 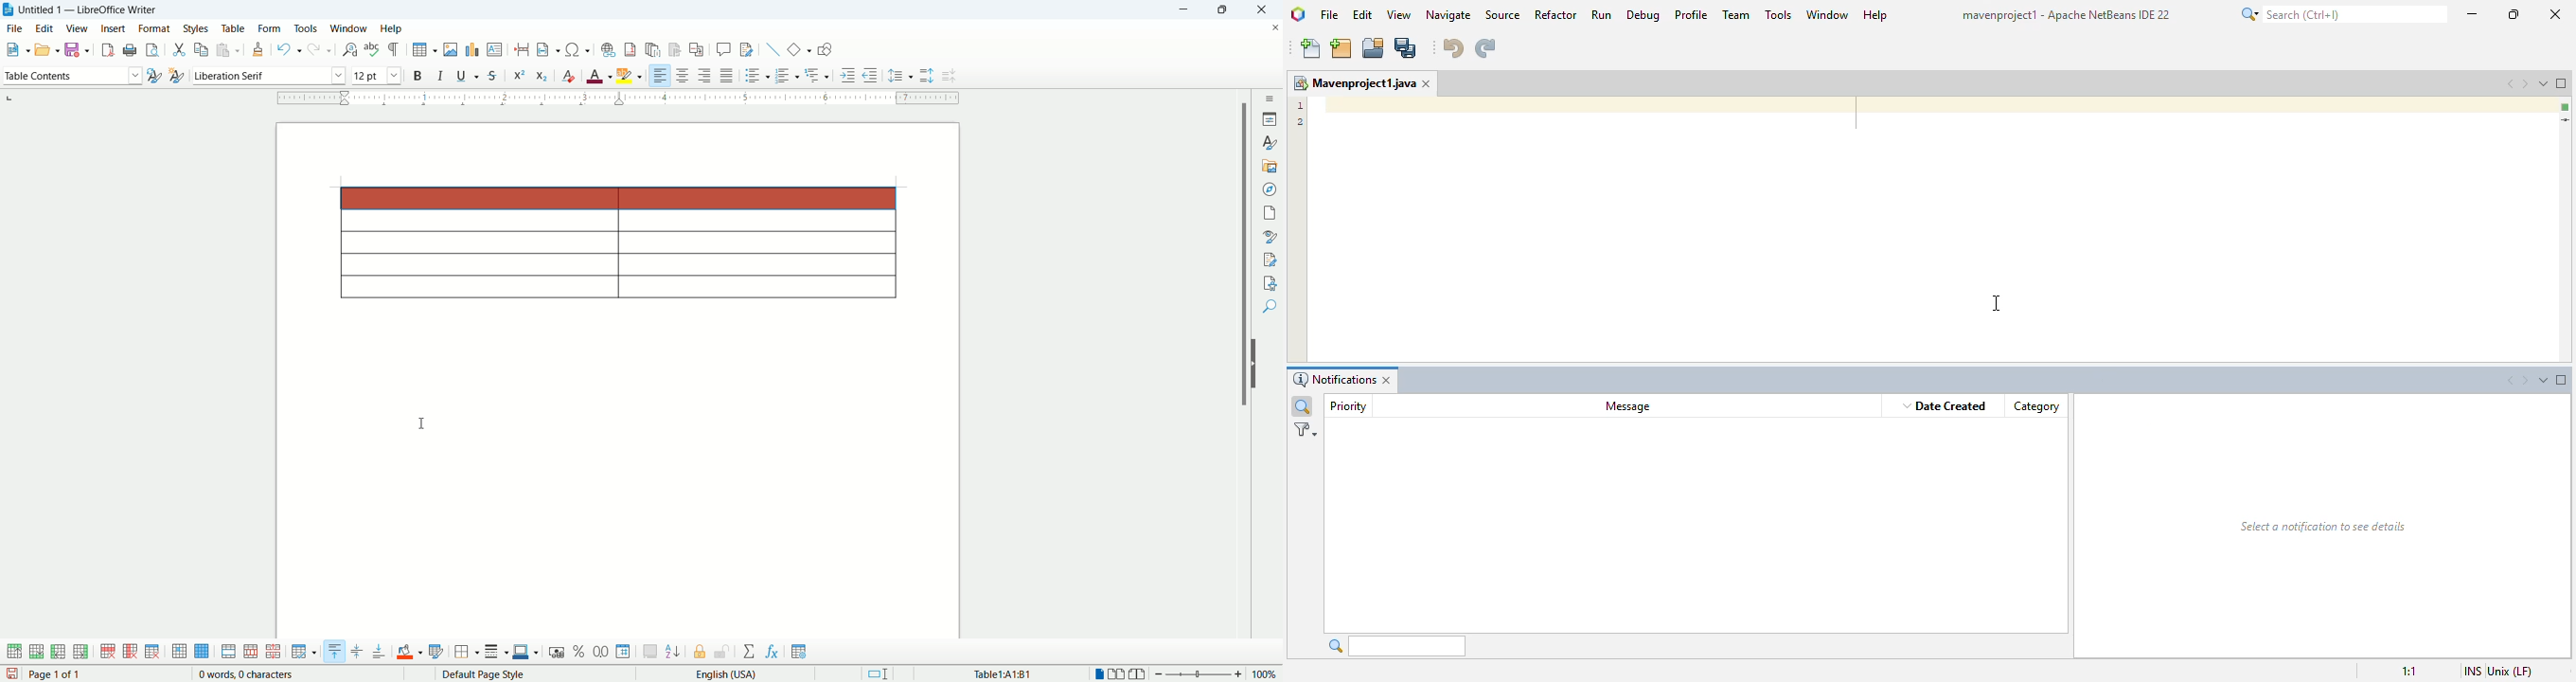 What do you see at coordinates (624, 651) in the screenshot?
I see `number format` at bounding box center [624, 651].